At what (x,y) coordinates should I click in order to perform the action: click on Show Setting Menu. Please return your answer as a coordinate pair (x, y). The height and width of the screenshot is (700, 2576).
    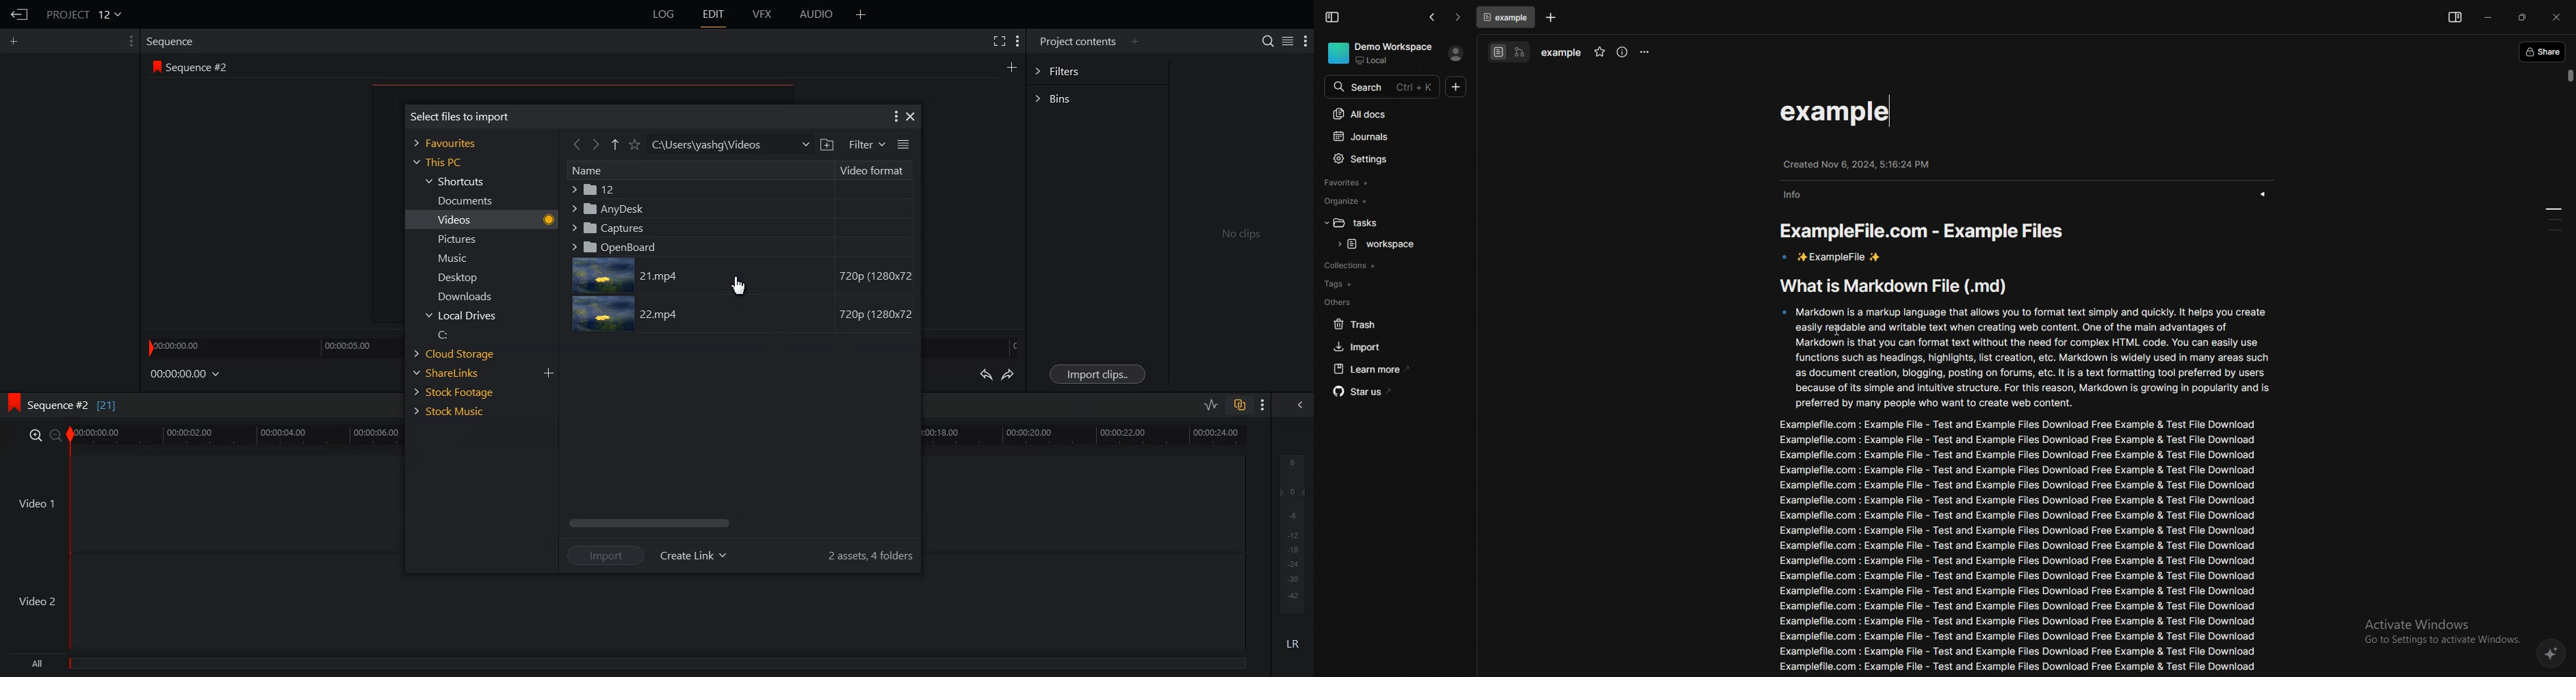
    Looking at the image, I should click on (127, 42).